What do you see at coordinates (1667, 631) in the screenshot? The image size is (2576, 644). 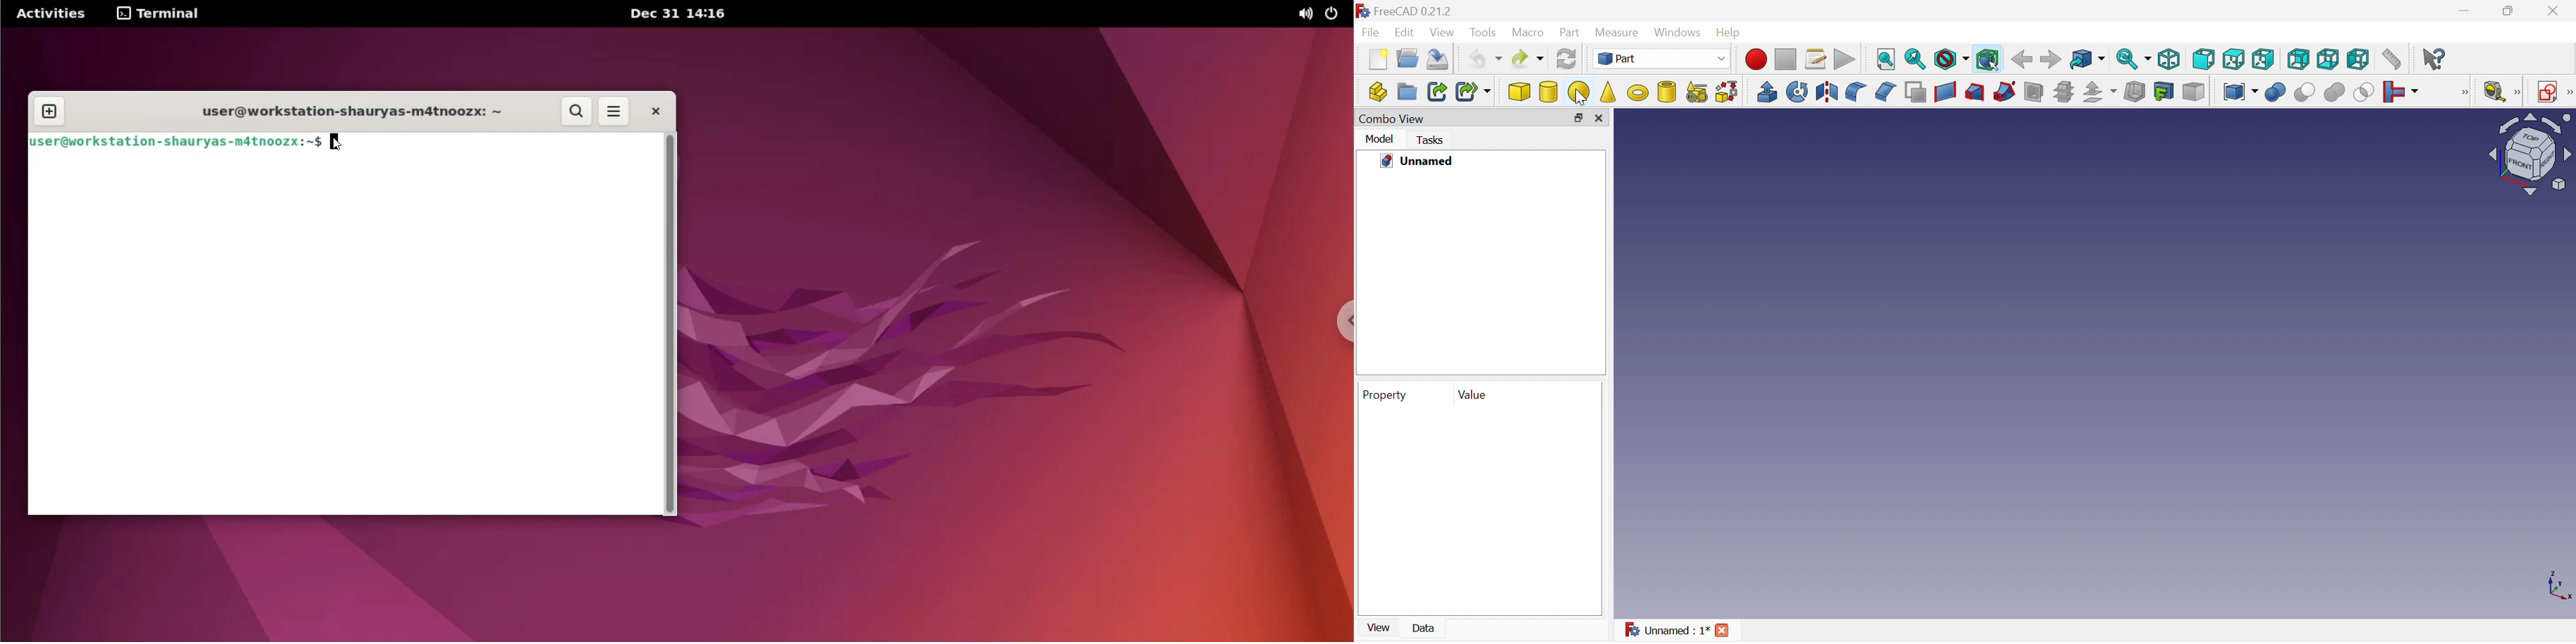 I see `Unnamed: 1` at bounding box center [1667, 631].